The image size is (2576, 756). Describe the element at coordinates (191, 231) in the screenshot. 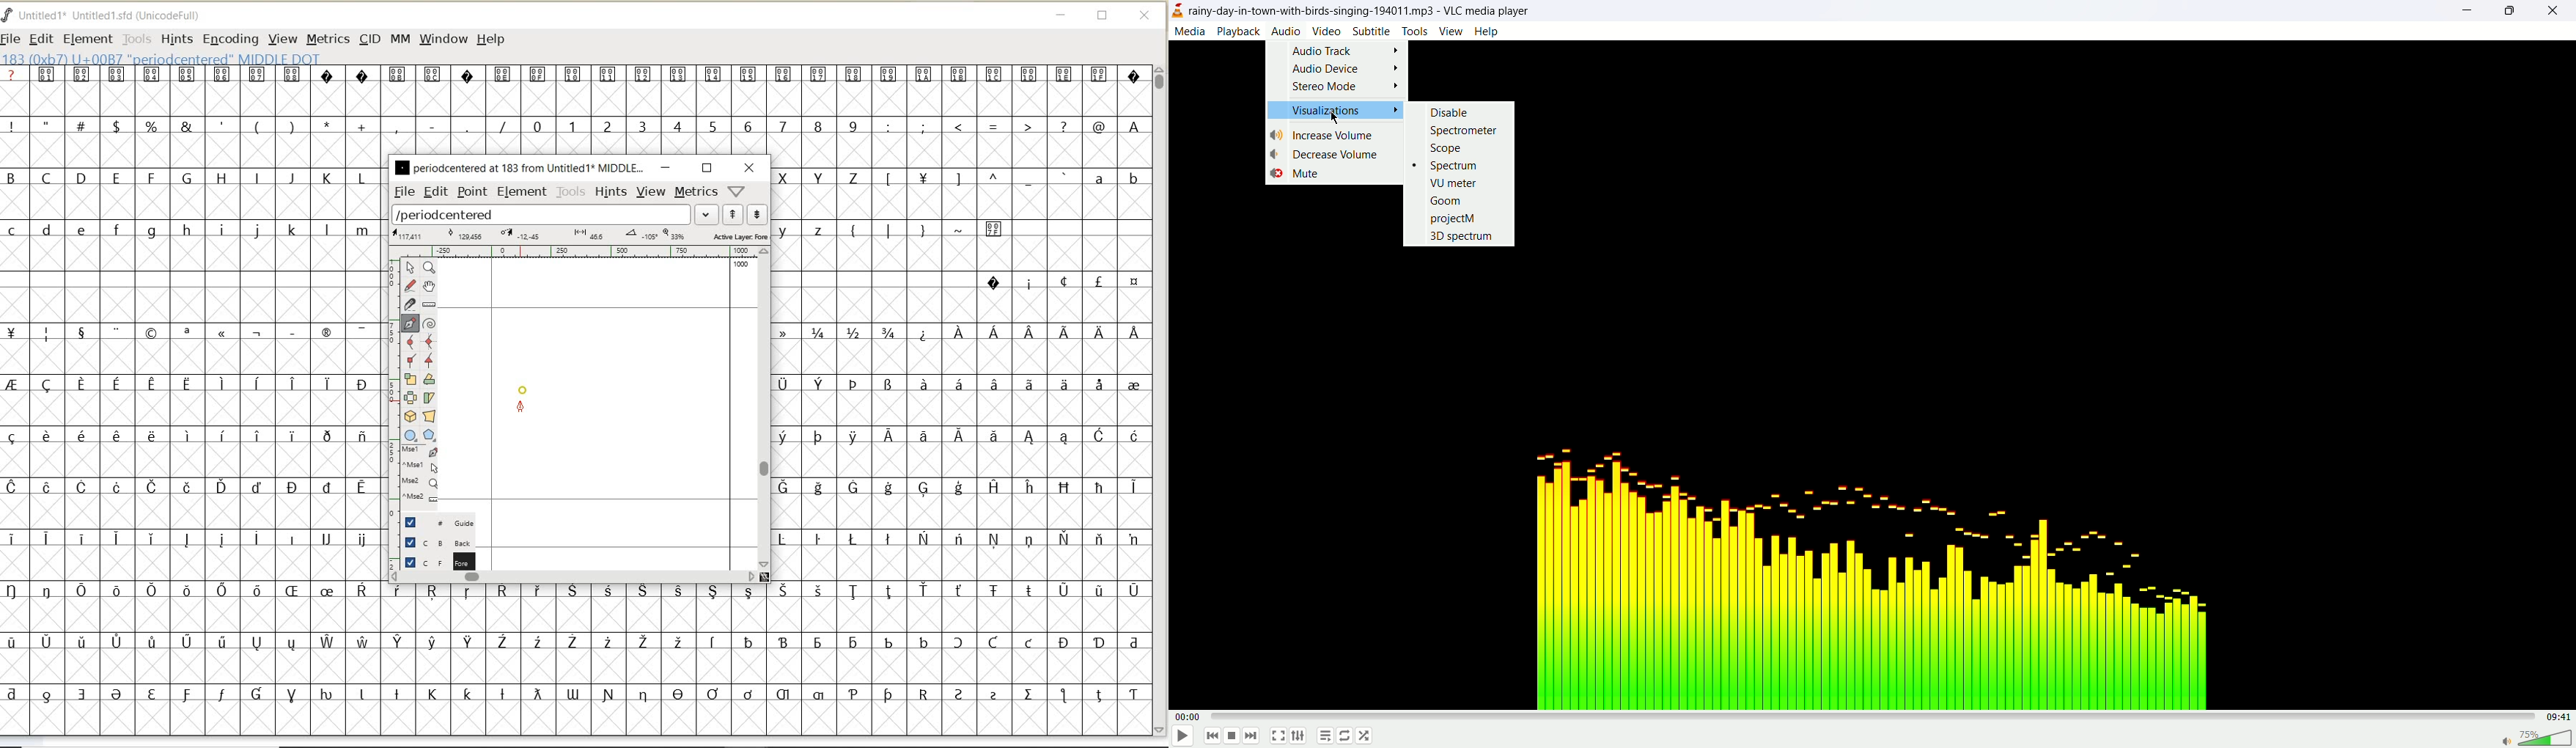

I see `lowercase letters` at that location.